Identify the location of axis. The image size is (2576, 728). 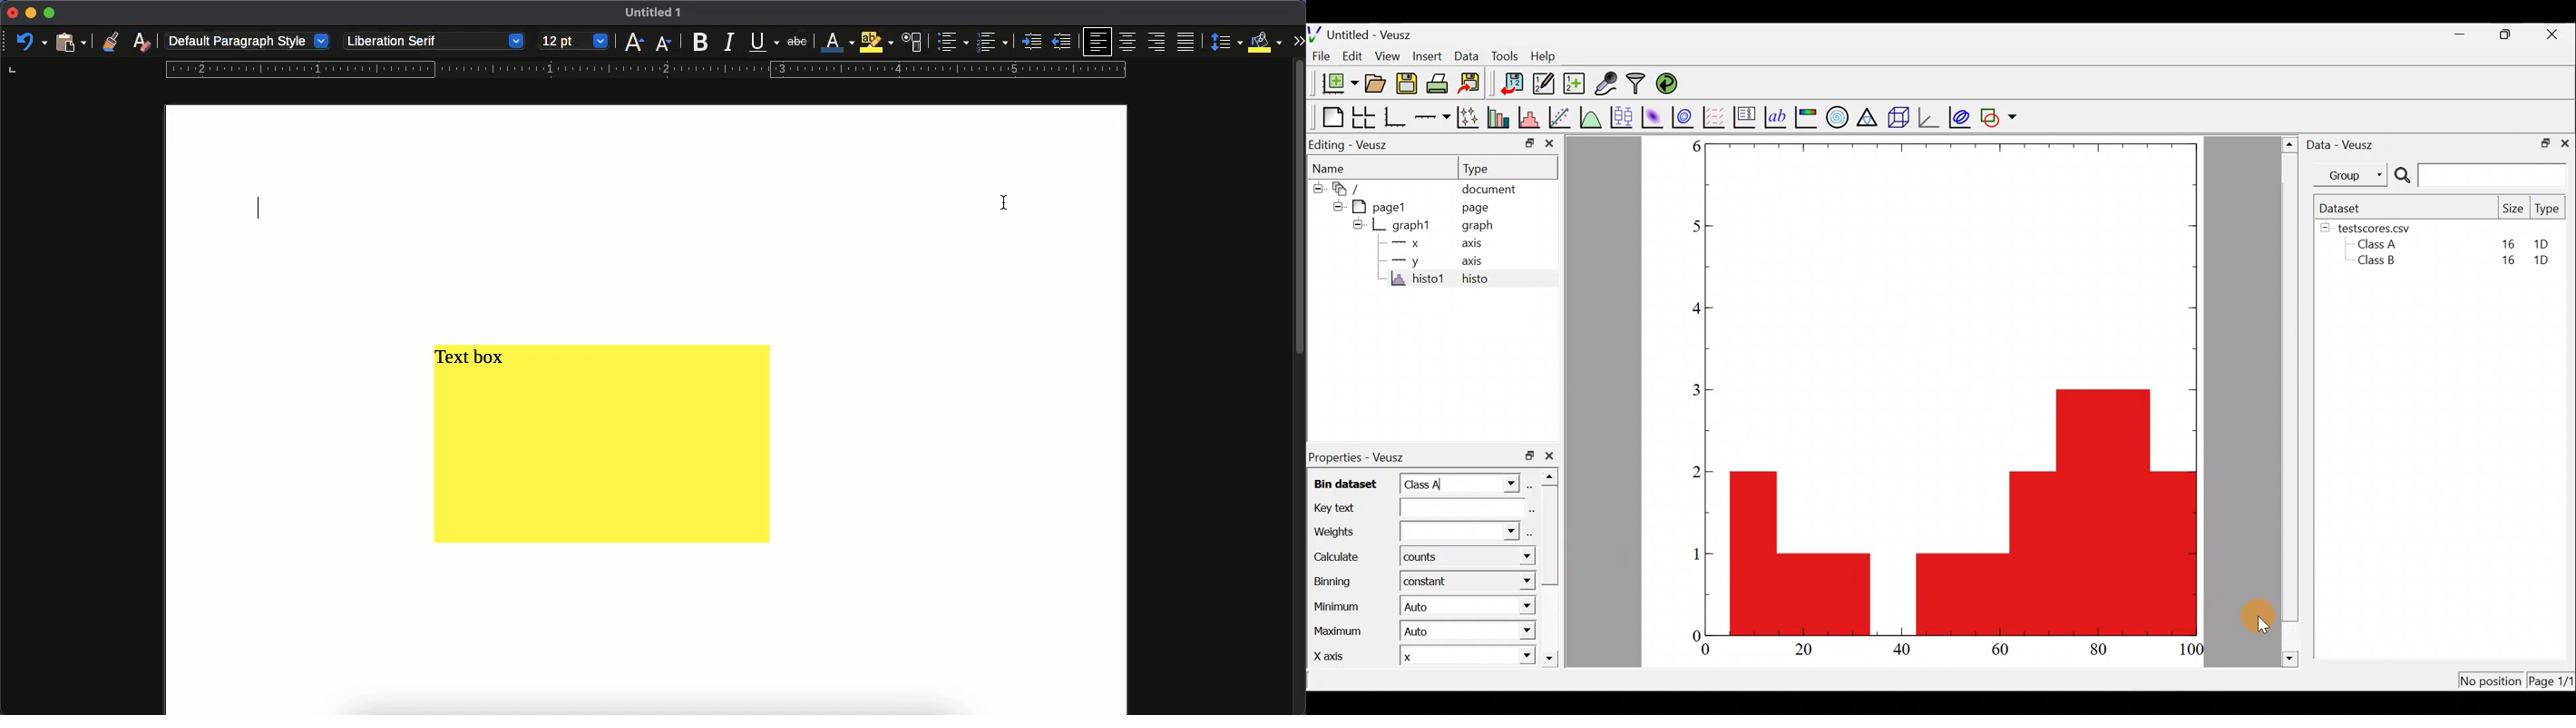
(1474, 245).